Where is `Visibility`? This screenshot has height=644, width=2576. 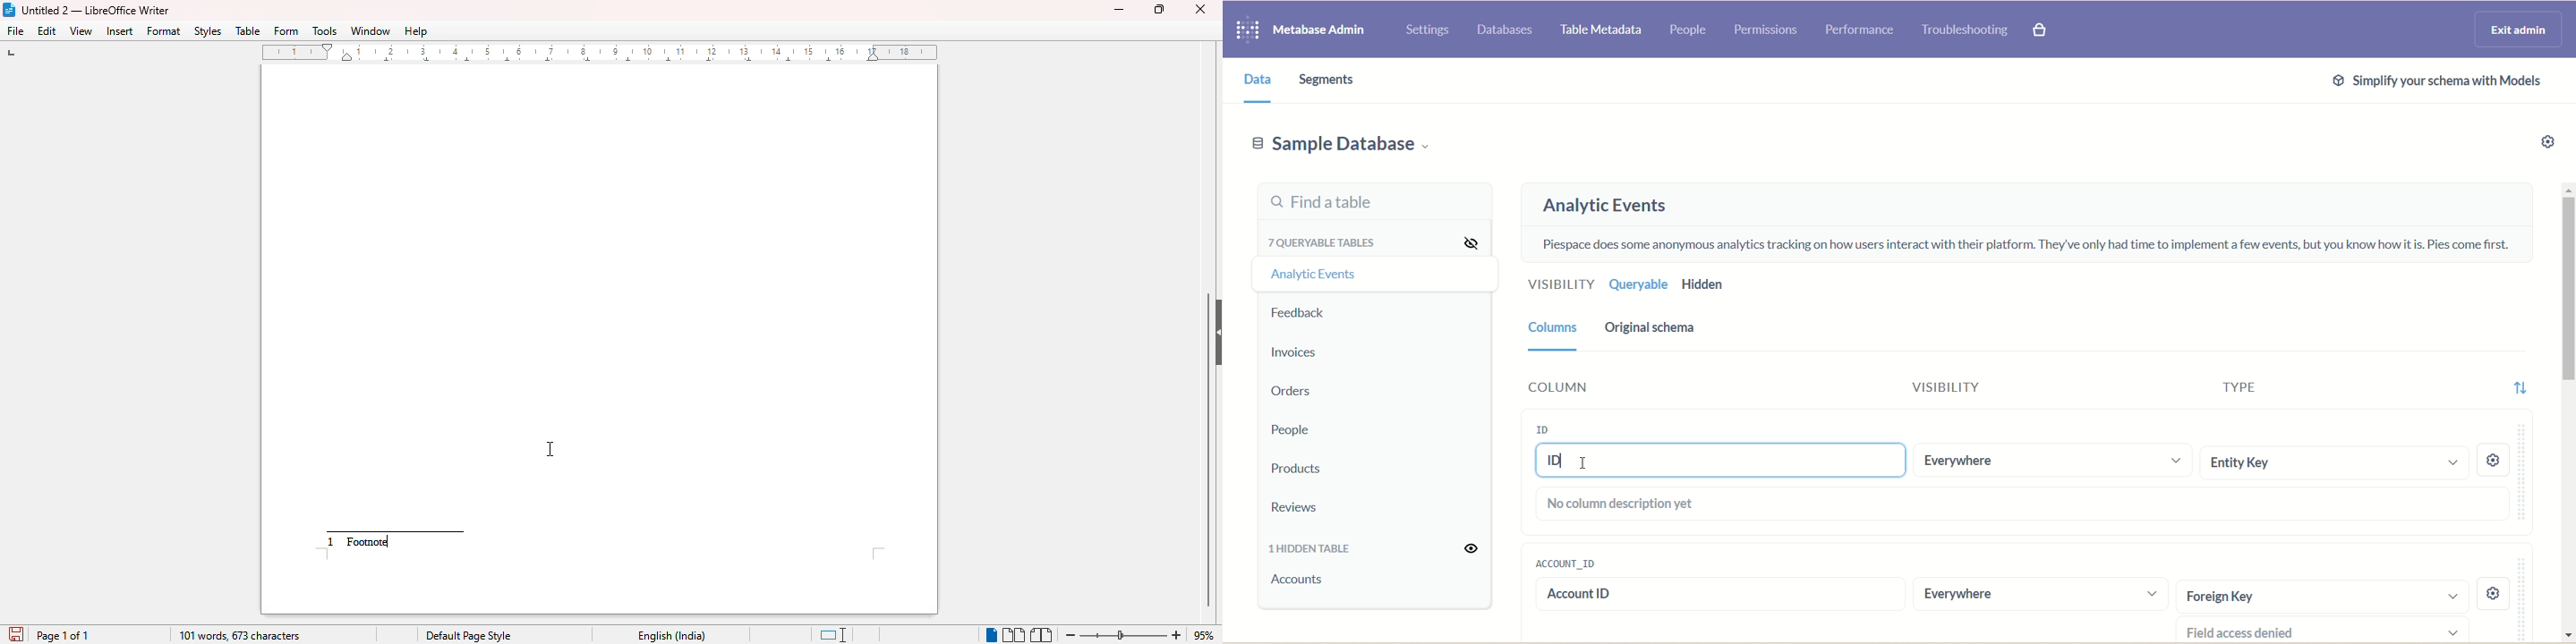
Visibility is located at coordinates (1555, 286).